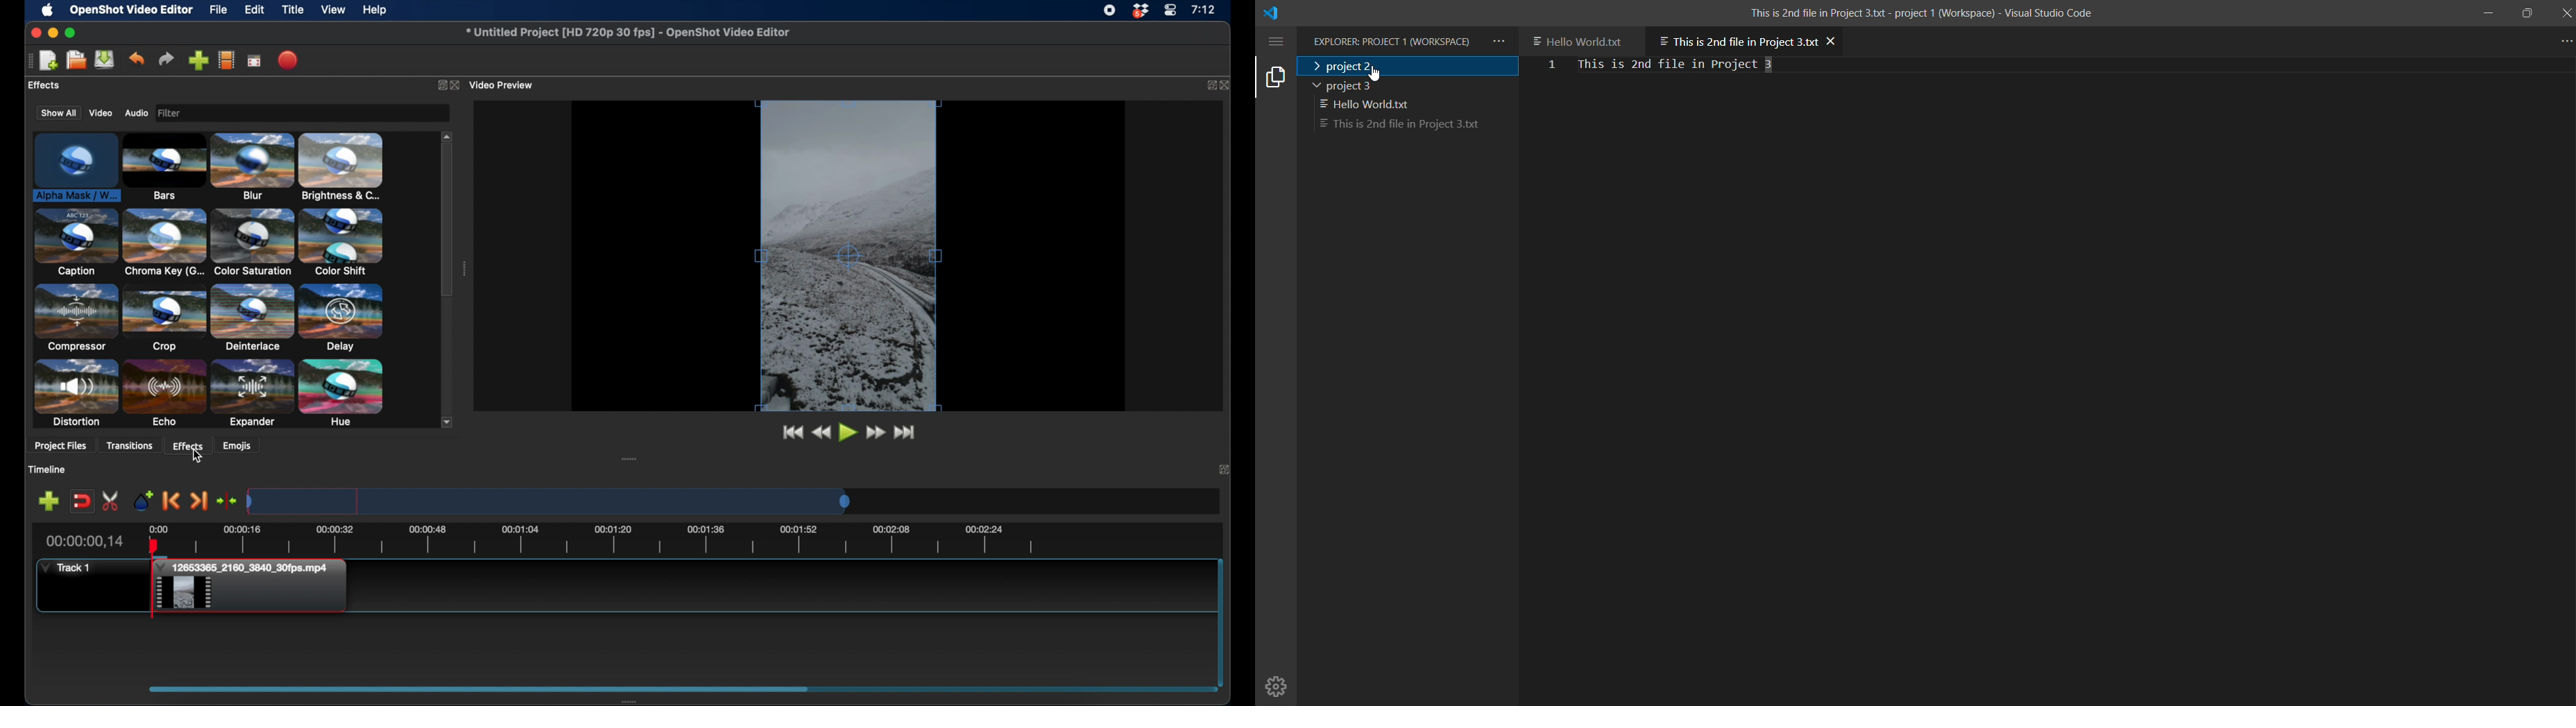 This screenshot has height=728, width=2576. What do you see at coordinates (1229, 86) in the screenshot?
I see `close` at bounding box center [1229, 86].